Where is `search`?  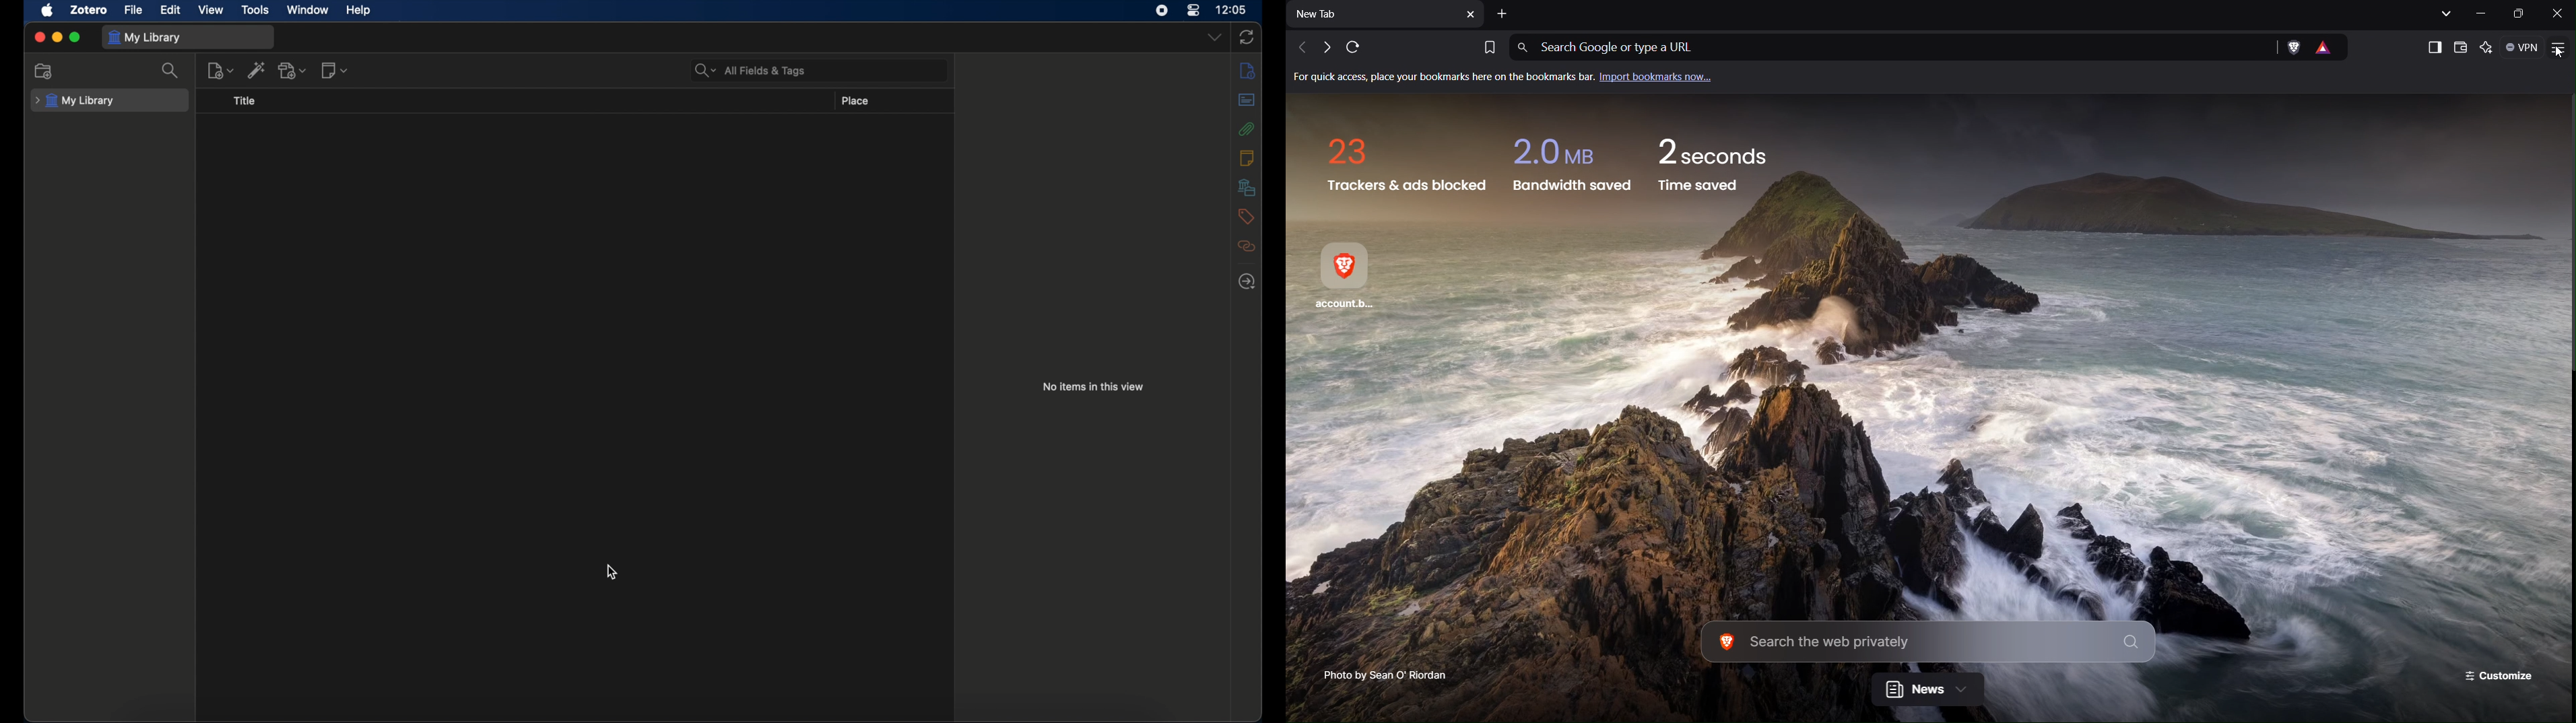
search is located at coordinates (172, 70).